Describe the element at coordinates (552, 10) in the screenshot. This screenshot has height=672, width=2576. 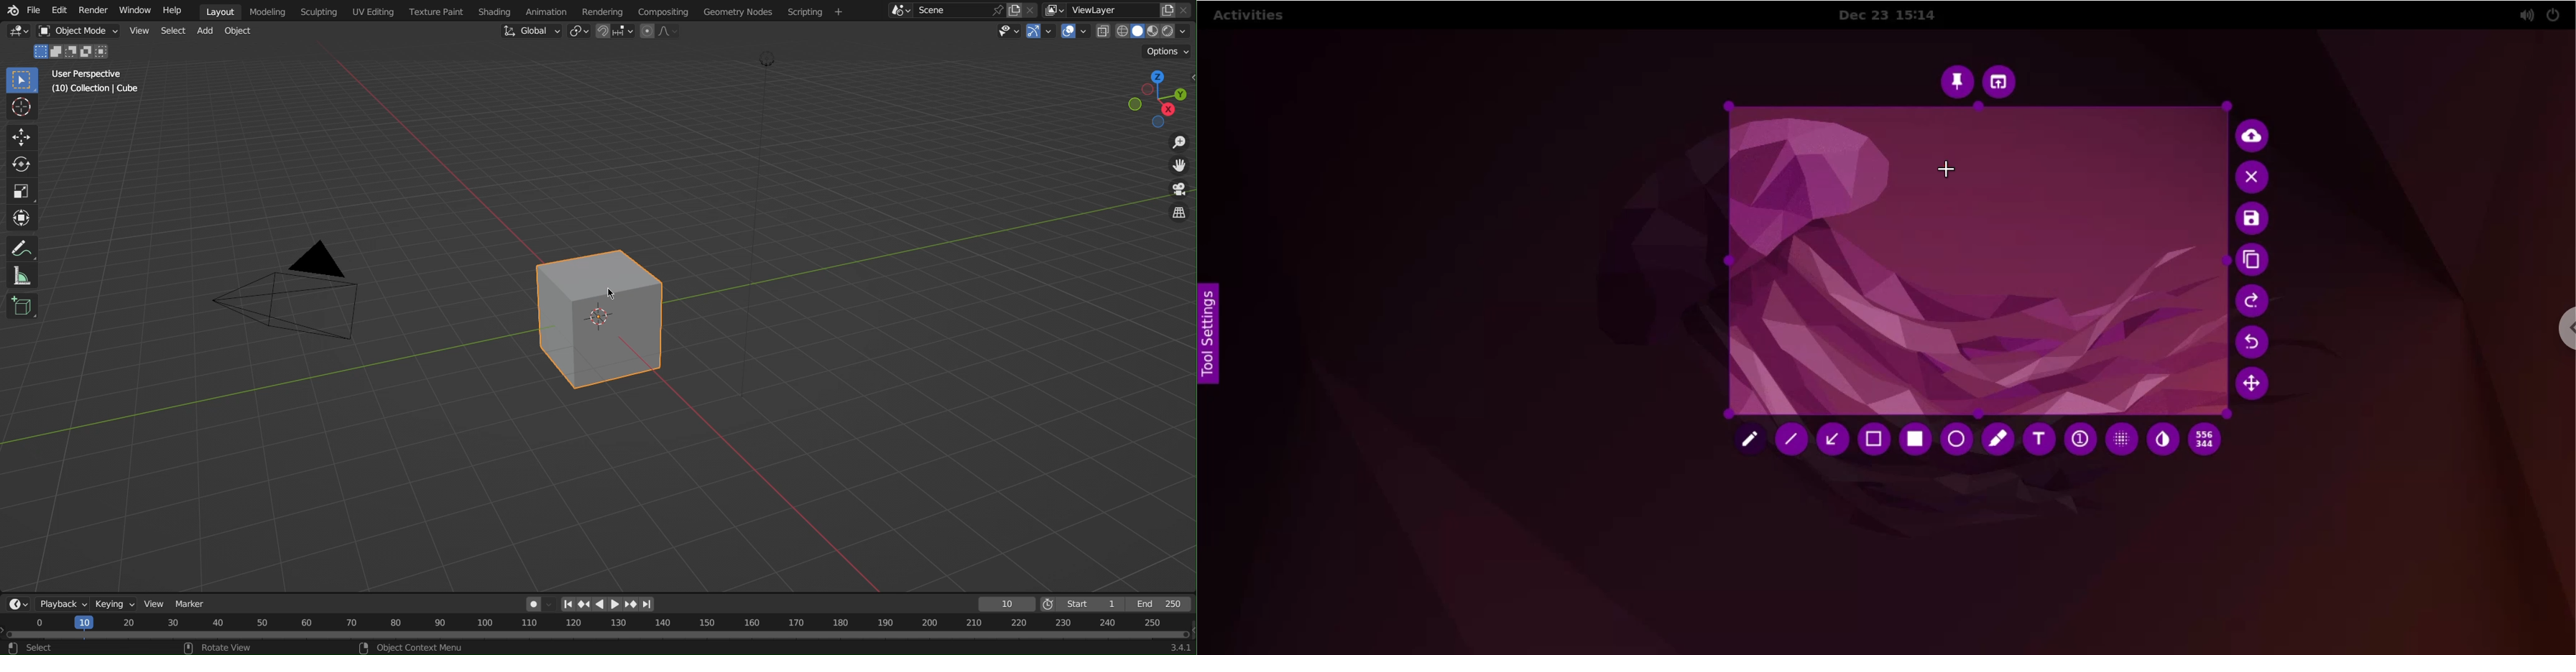
I see `Animation` at that location.